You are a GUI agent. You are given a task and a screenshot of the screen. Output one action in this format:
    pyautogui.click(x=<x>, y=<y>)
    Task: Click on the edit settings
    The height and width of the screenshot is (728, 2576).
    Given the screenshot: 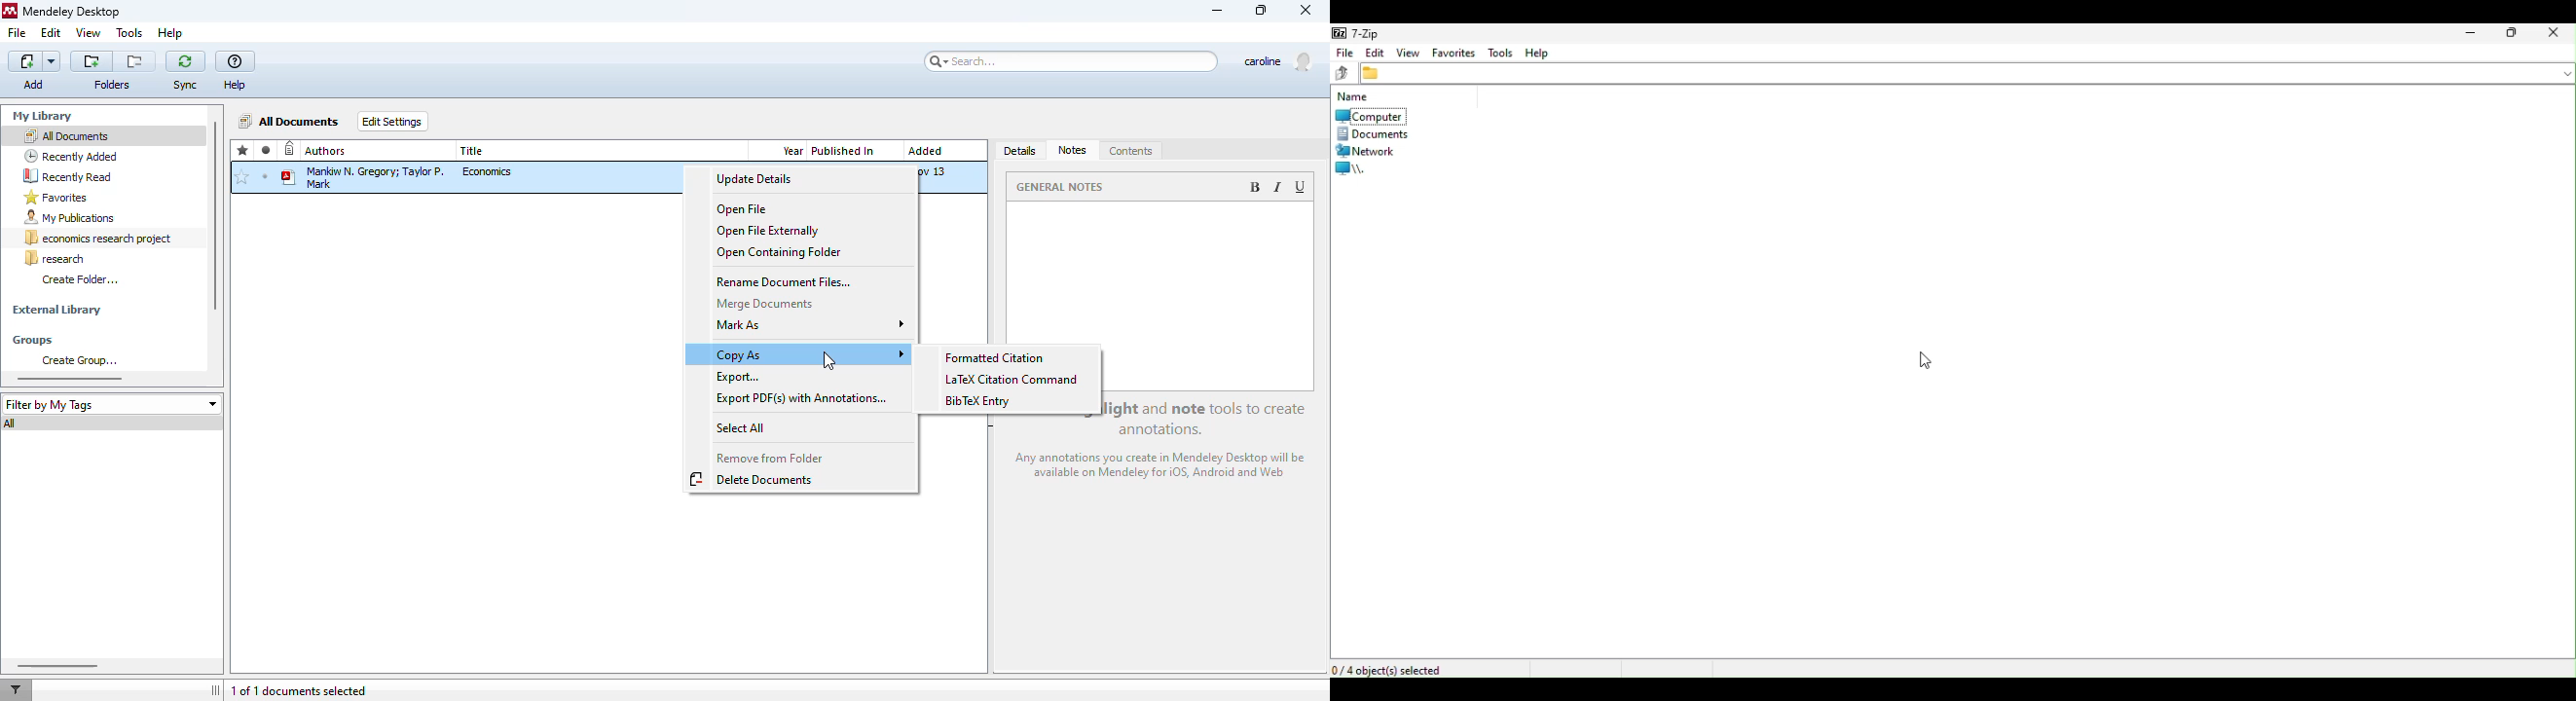 What is the action you would take?
    pyautogui.click(x=393, y=121)
    